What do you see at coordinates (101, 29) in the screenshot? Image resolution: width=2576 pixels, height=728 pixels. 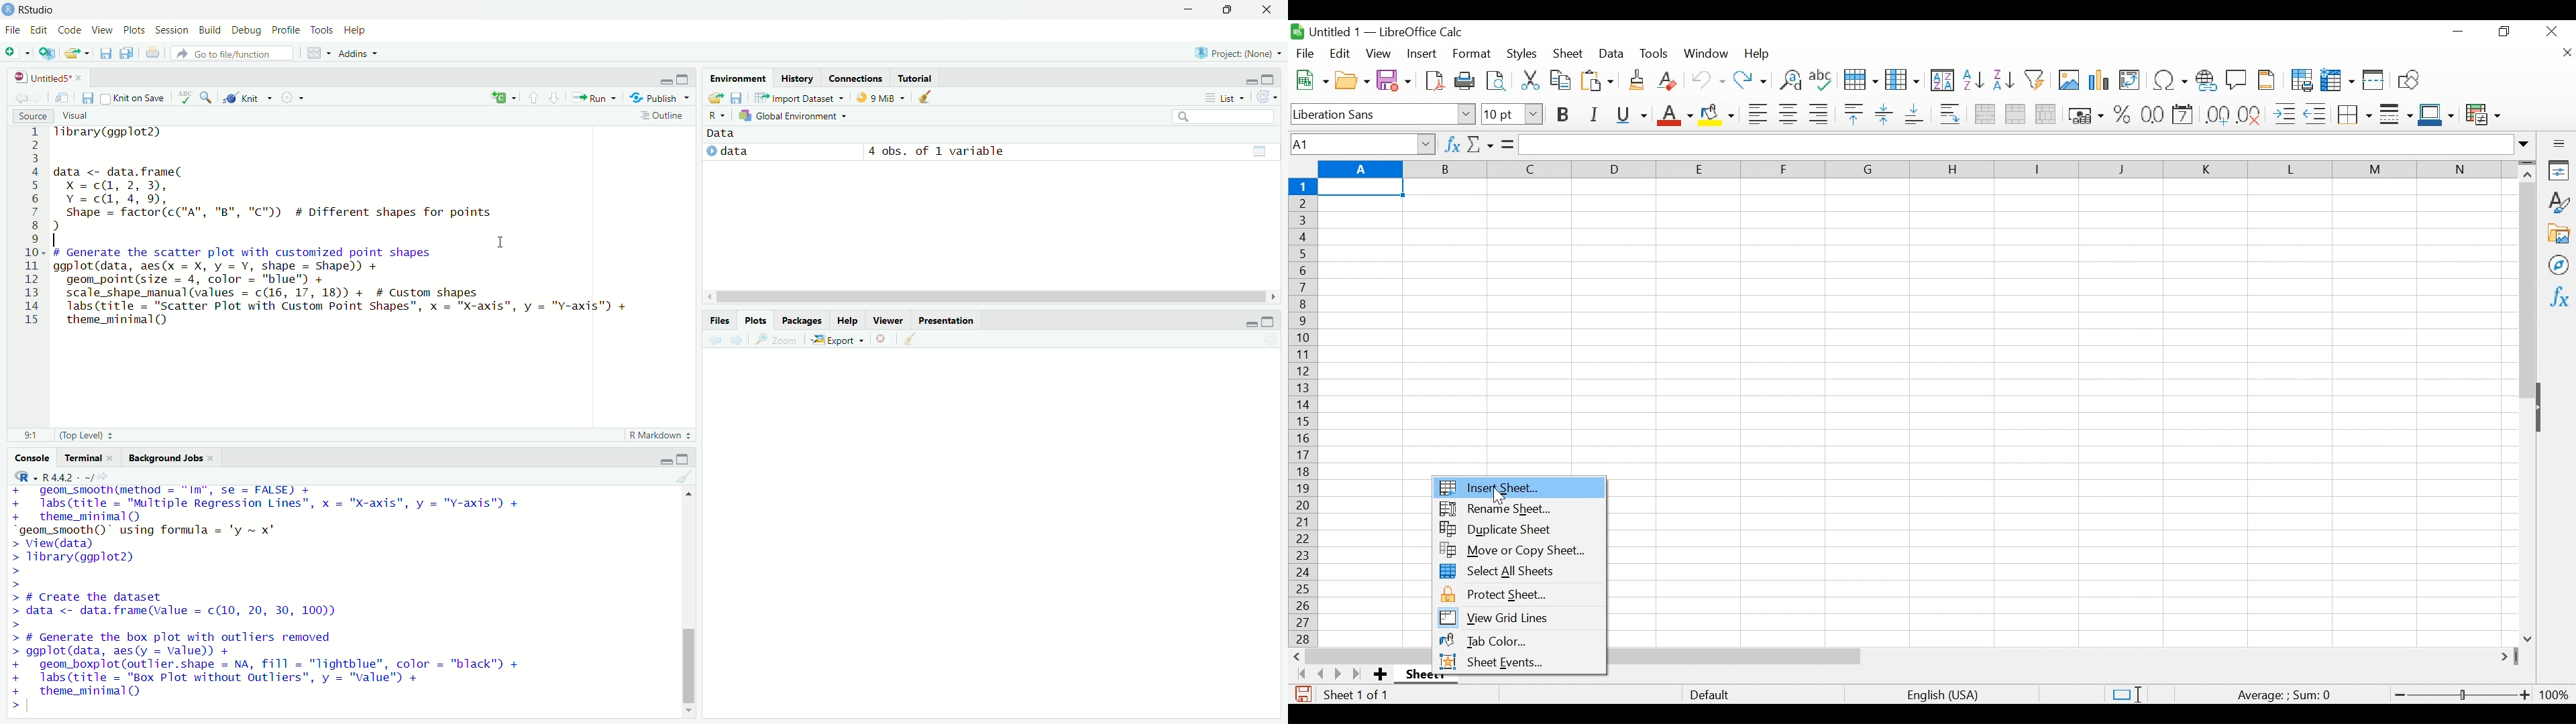 I see `View` at bounding box center [101, 29].